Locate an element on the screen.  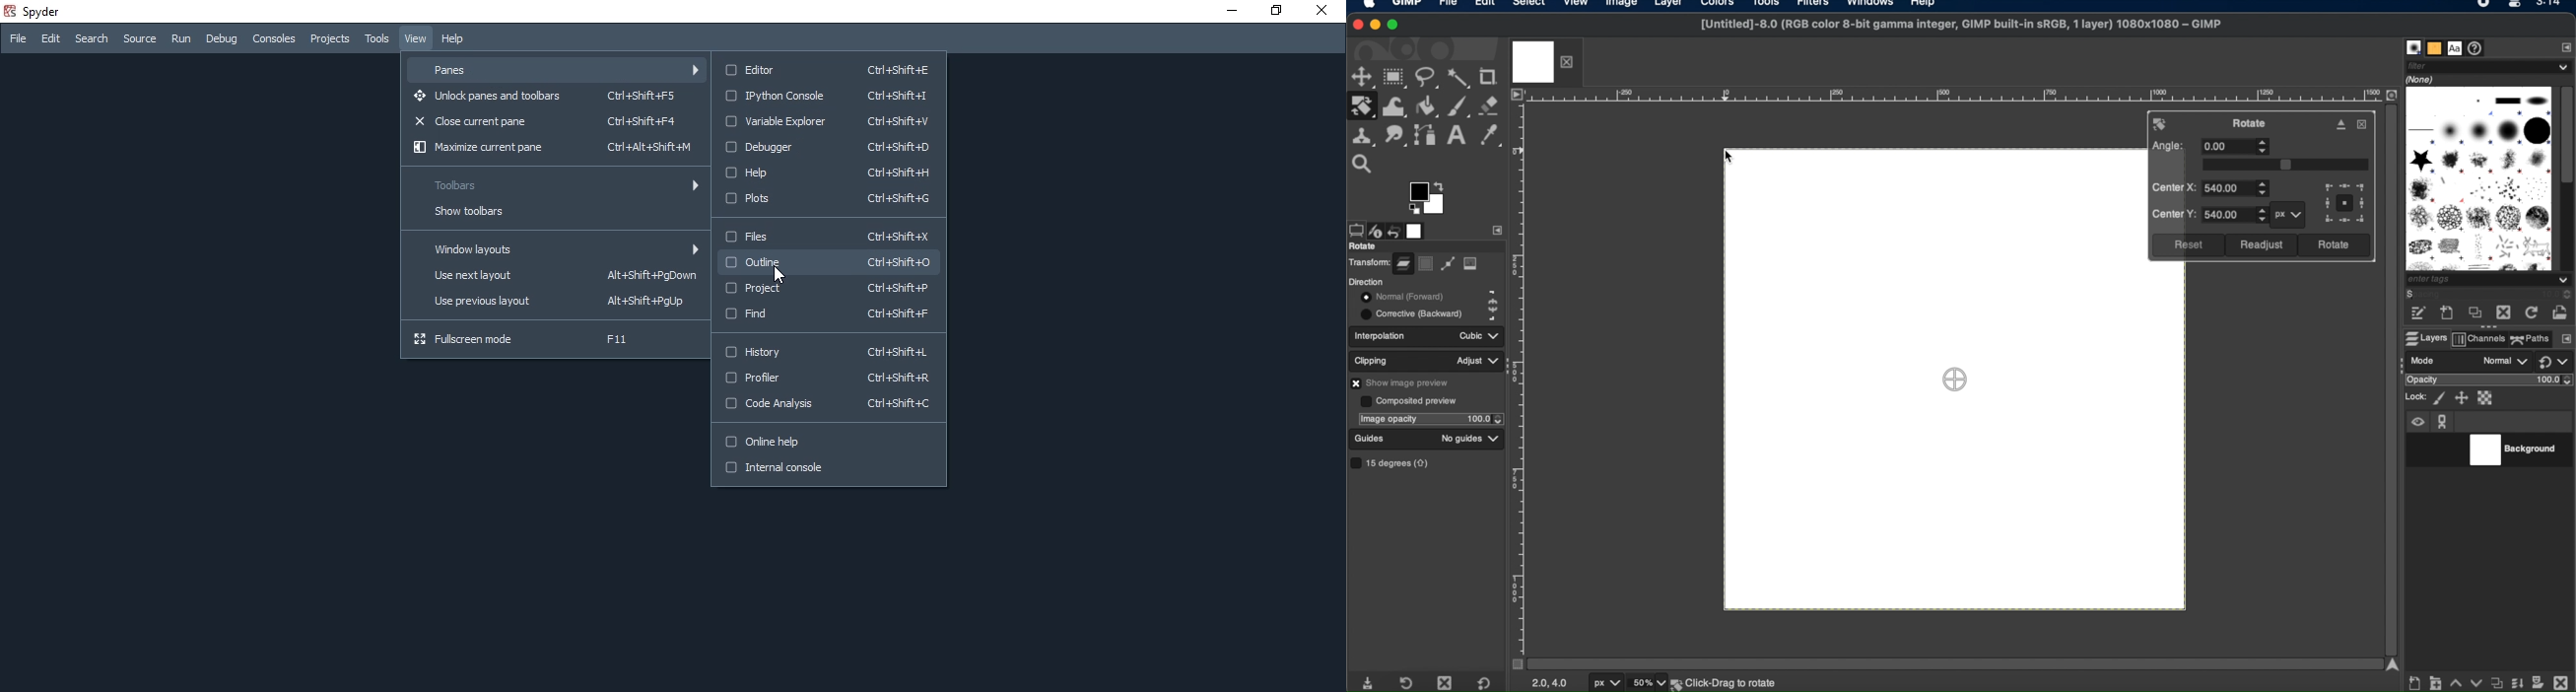
rotate is located at coordinates (1364, 247).